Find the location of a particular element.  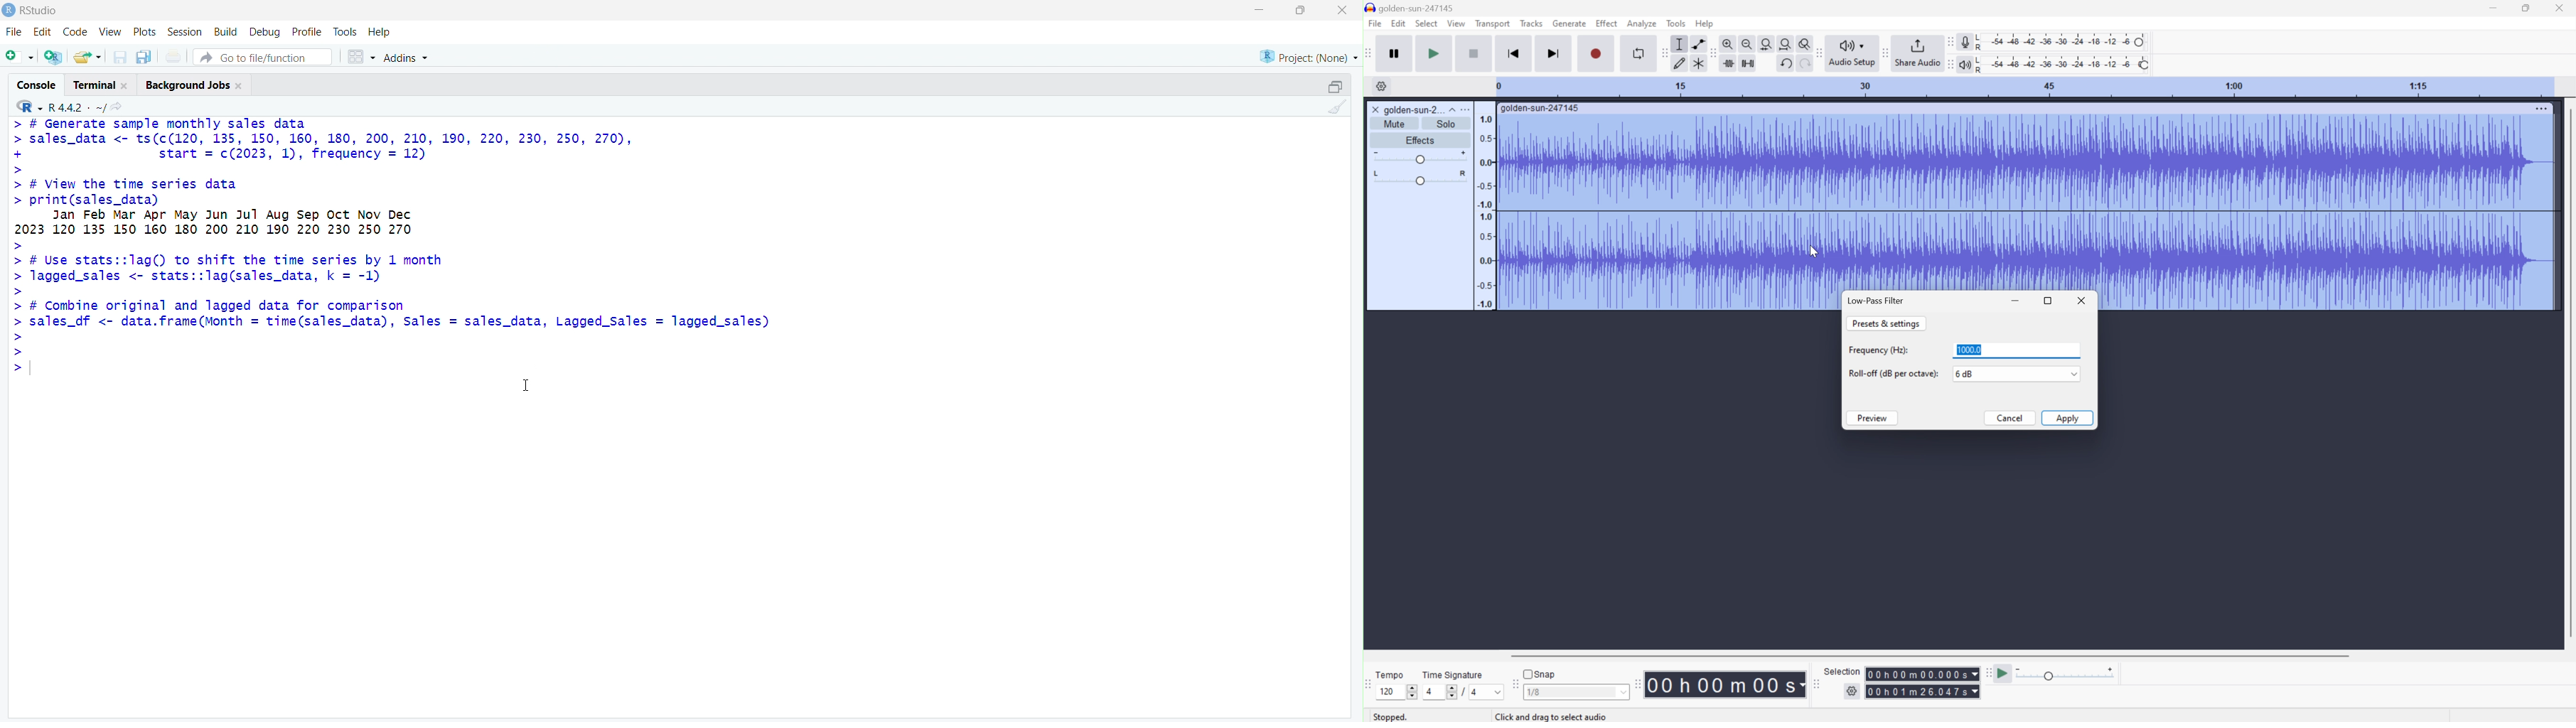

Cancel is located at coordinates (2010, 418).